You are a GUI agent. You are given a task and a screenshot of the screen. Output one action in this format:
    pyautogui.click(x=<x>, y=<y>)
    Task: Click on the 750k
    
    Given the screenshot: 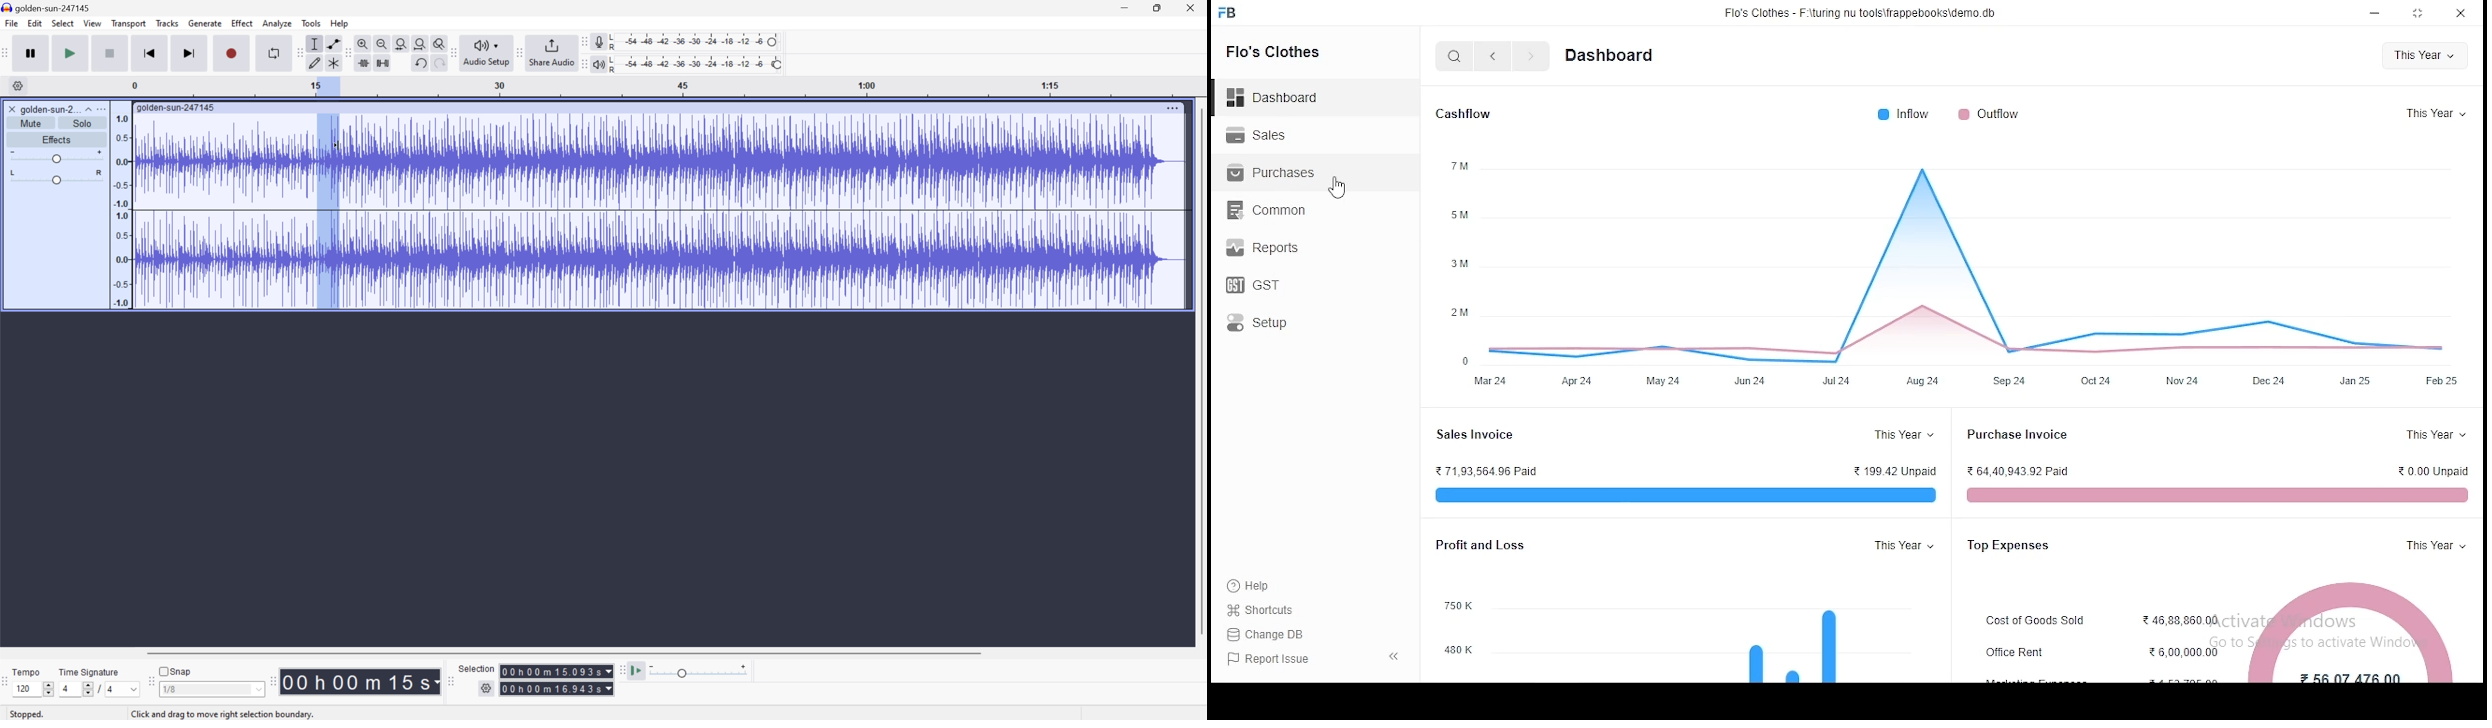 What is the action you would take?
    pyautogui.click(x=1460, y=607)
    